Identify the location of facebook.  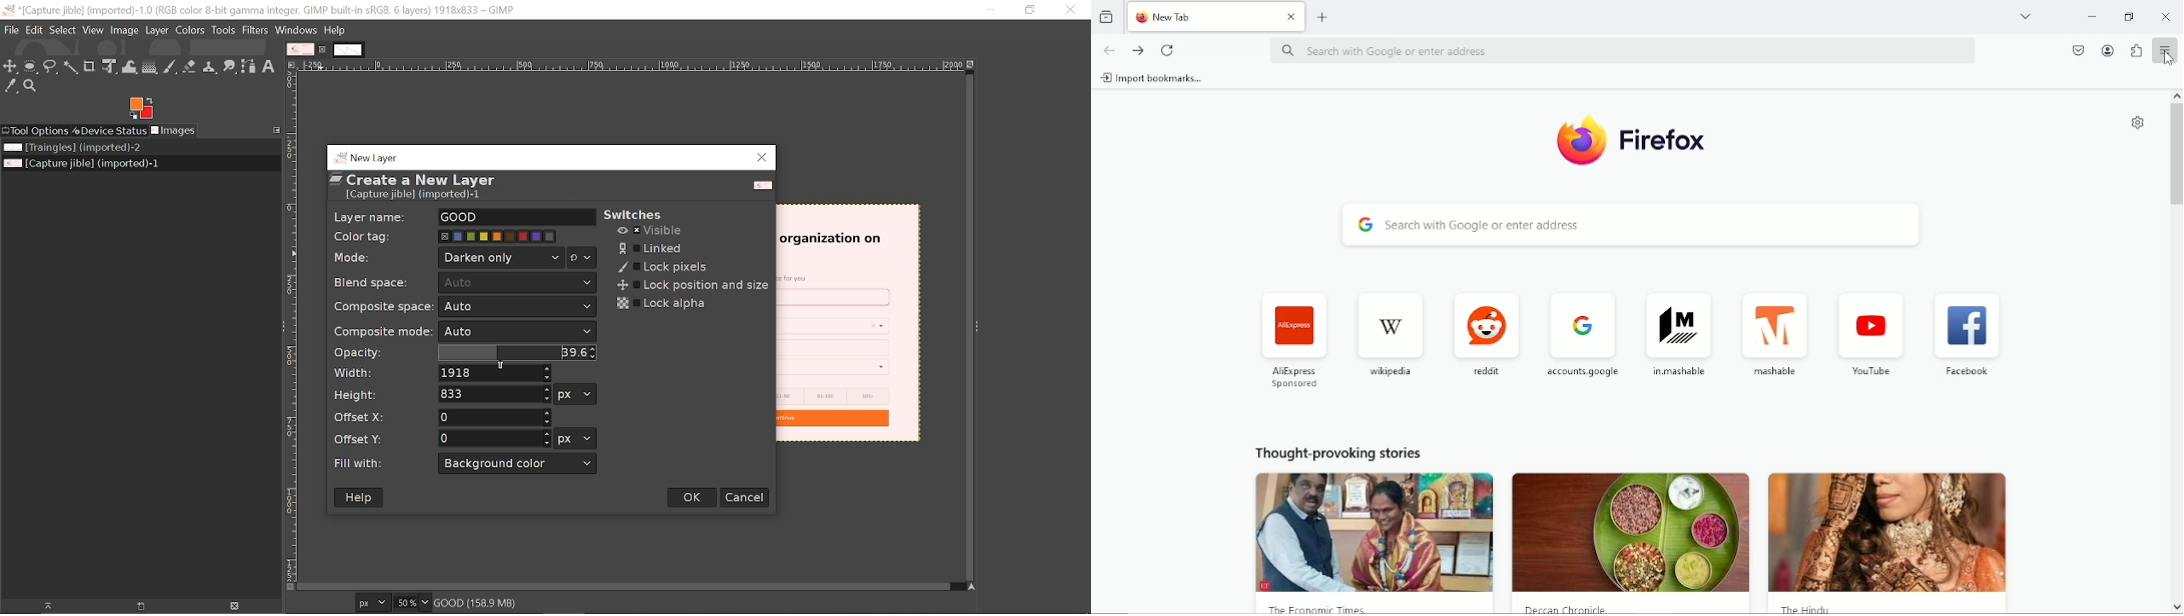
(1965, 335).